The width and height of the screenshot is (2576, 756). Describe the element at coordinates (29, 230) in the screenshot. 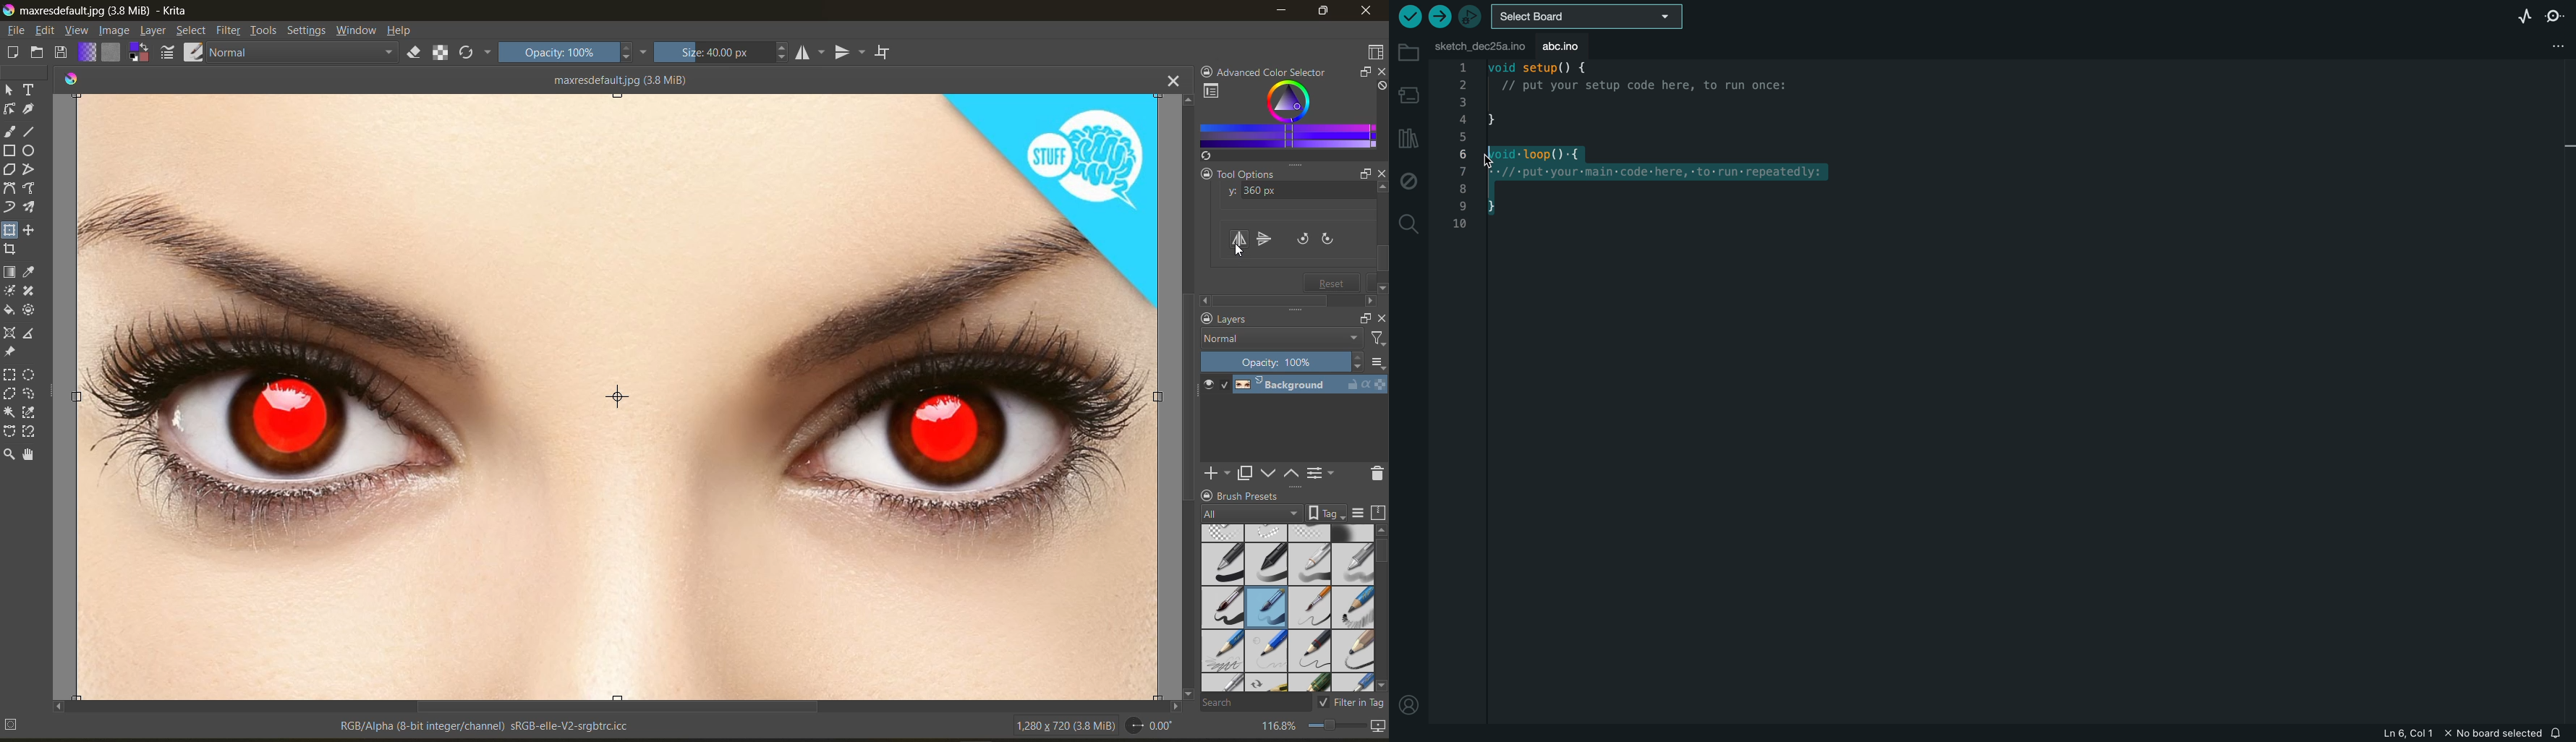

I see `tool` at that location.